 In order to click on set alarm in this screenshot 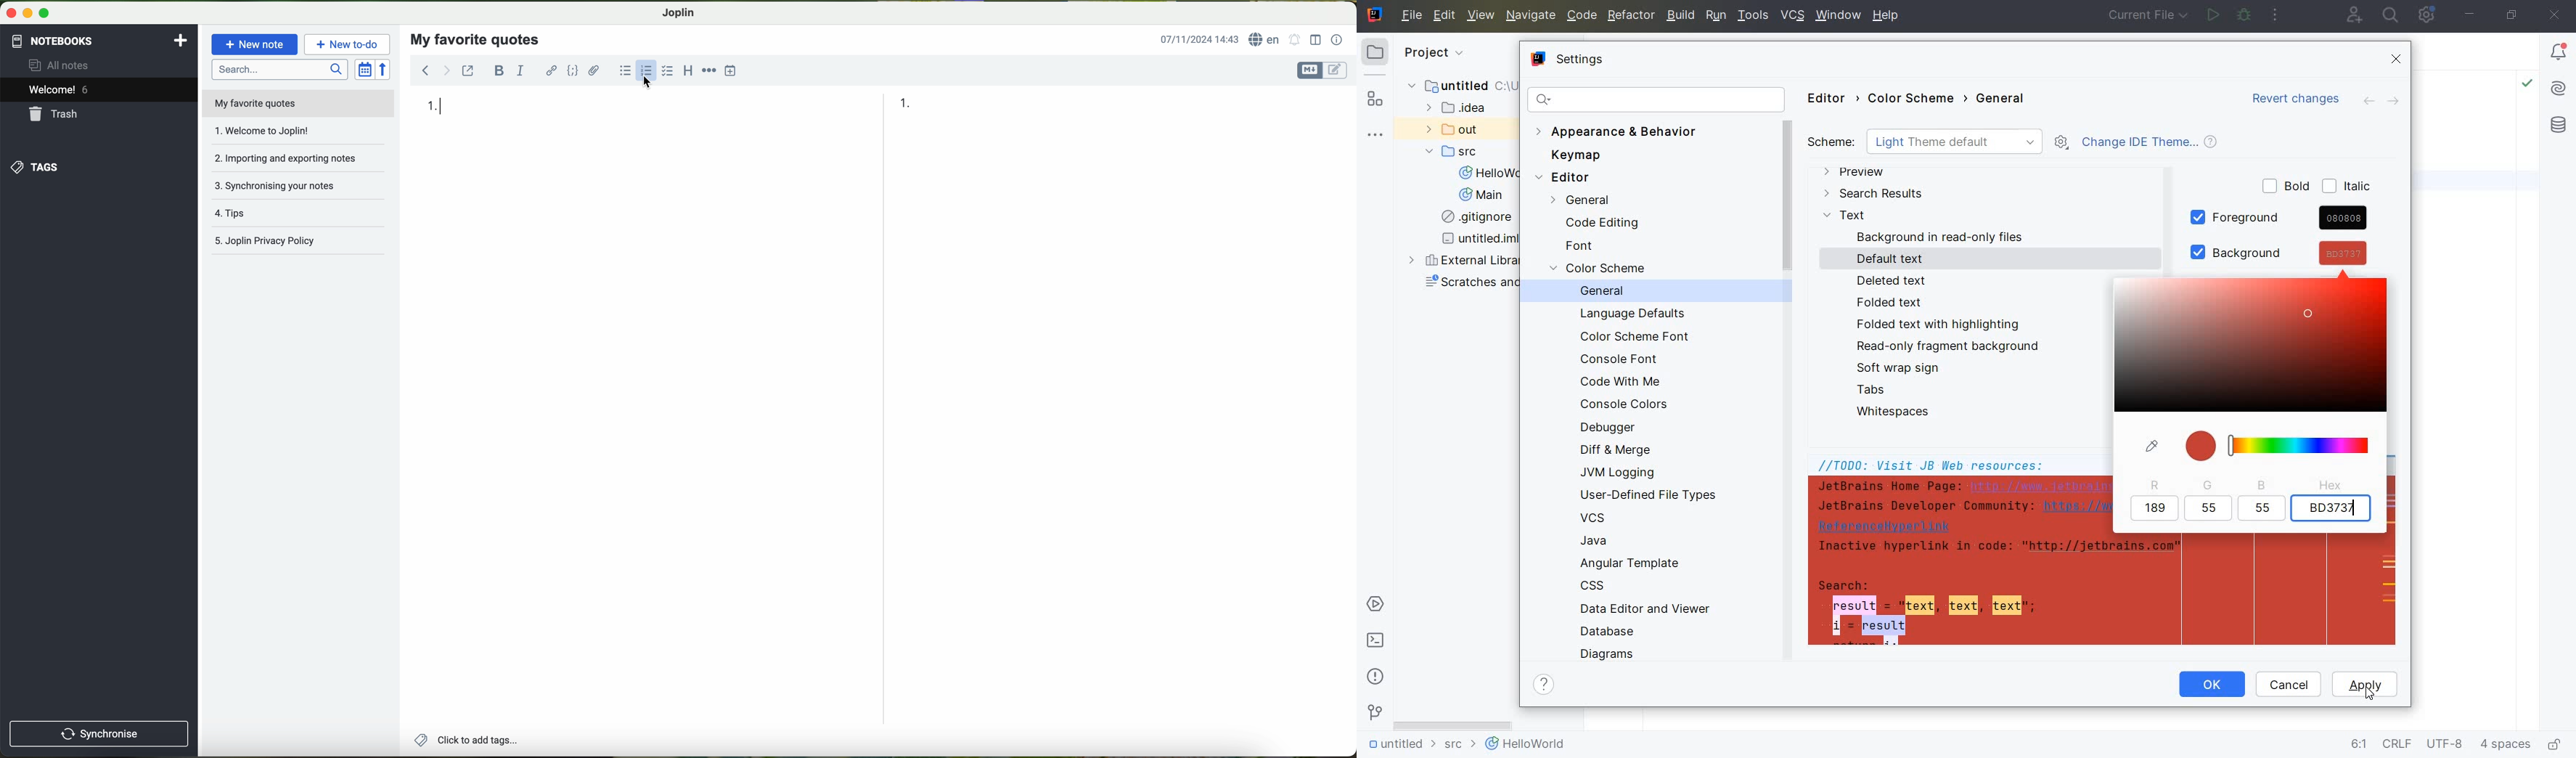, I will do `click(1295, 42)`.